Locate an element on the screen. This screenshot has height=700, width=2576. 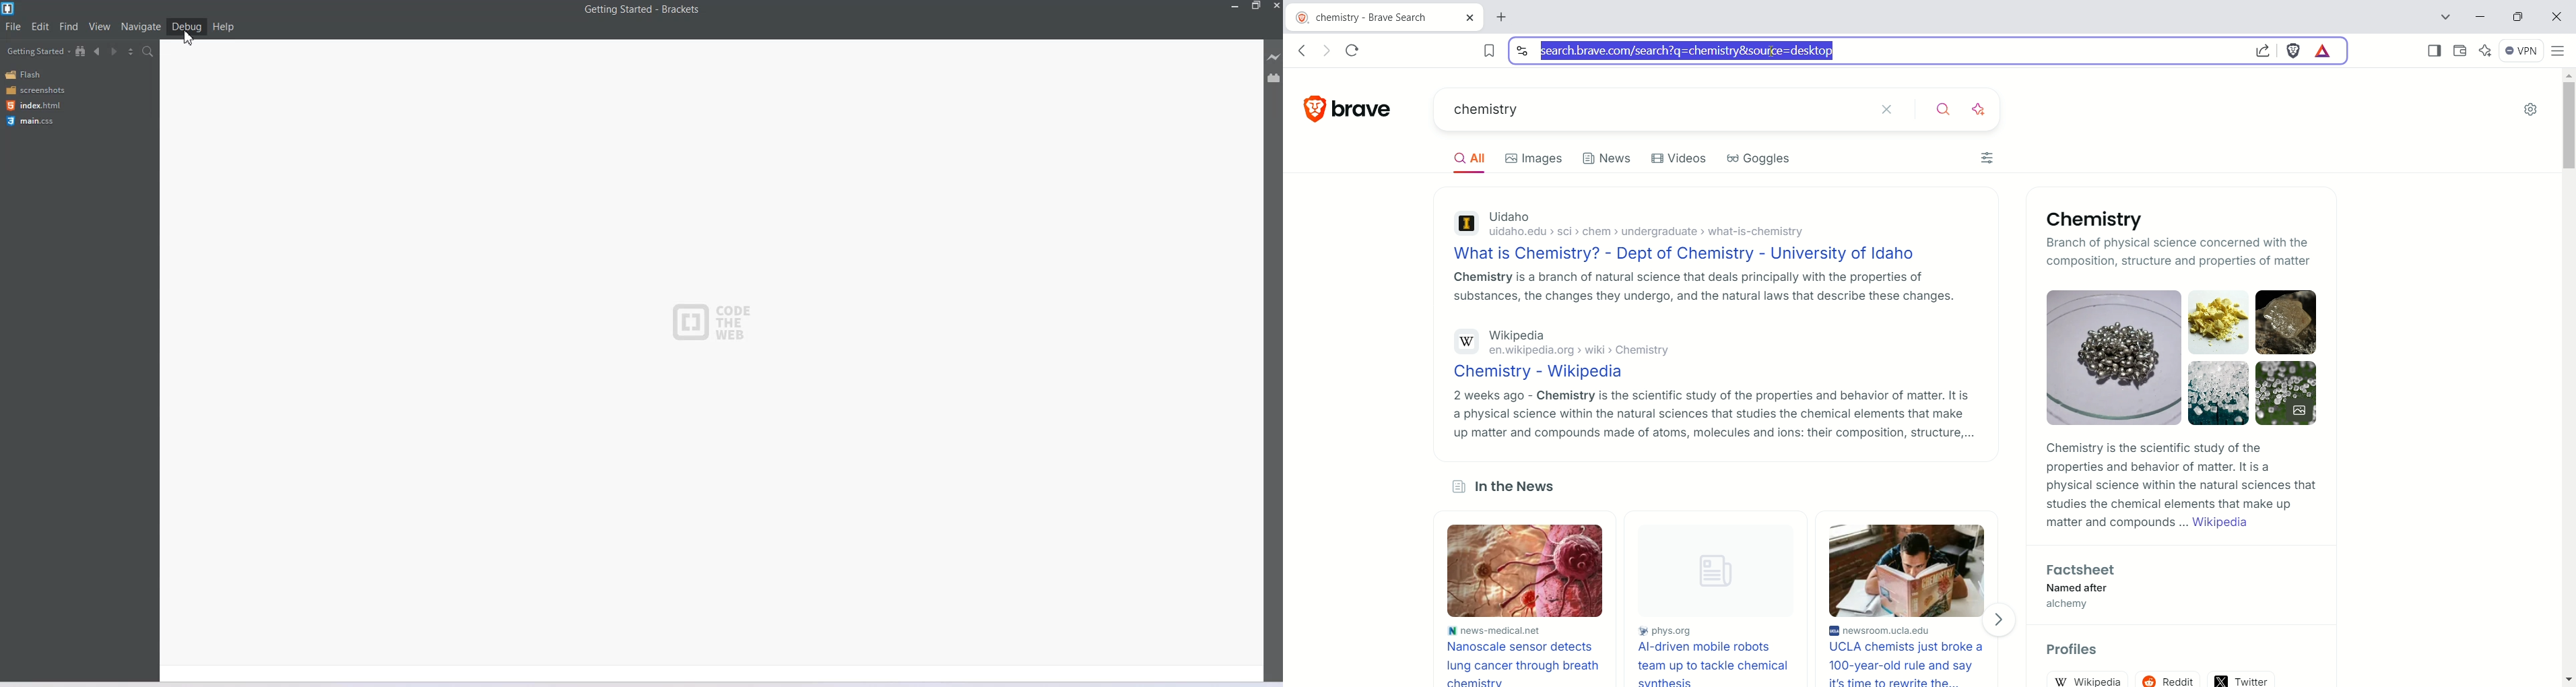
Cursor is located at coordinates (192, 43).